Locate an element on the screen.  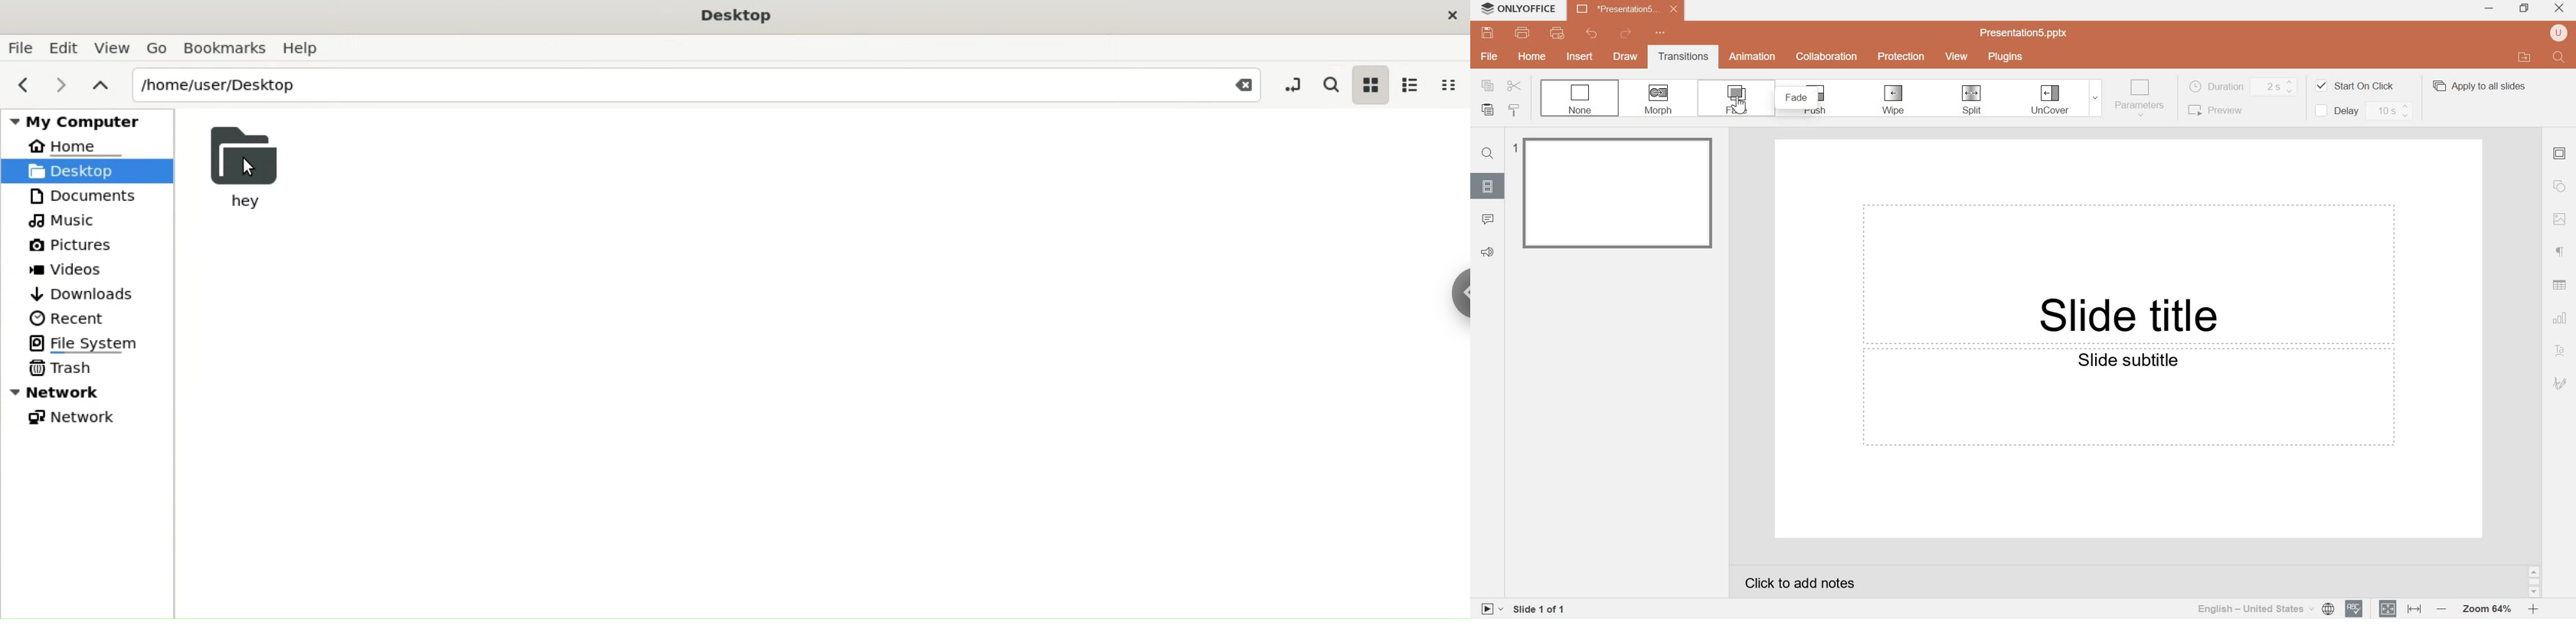
slide settings is located at coordinates (2560, 153).